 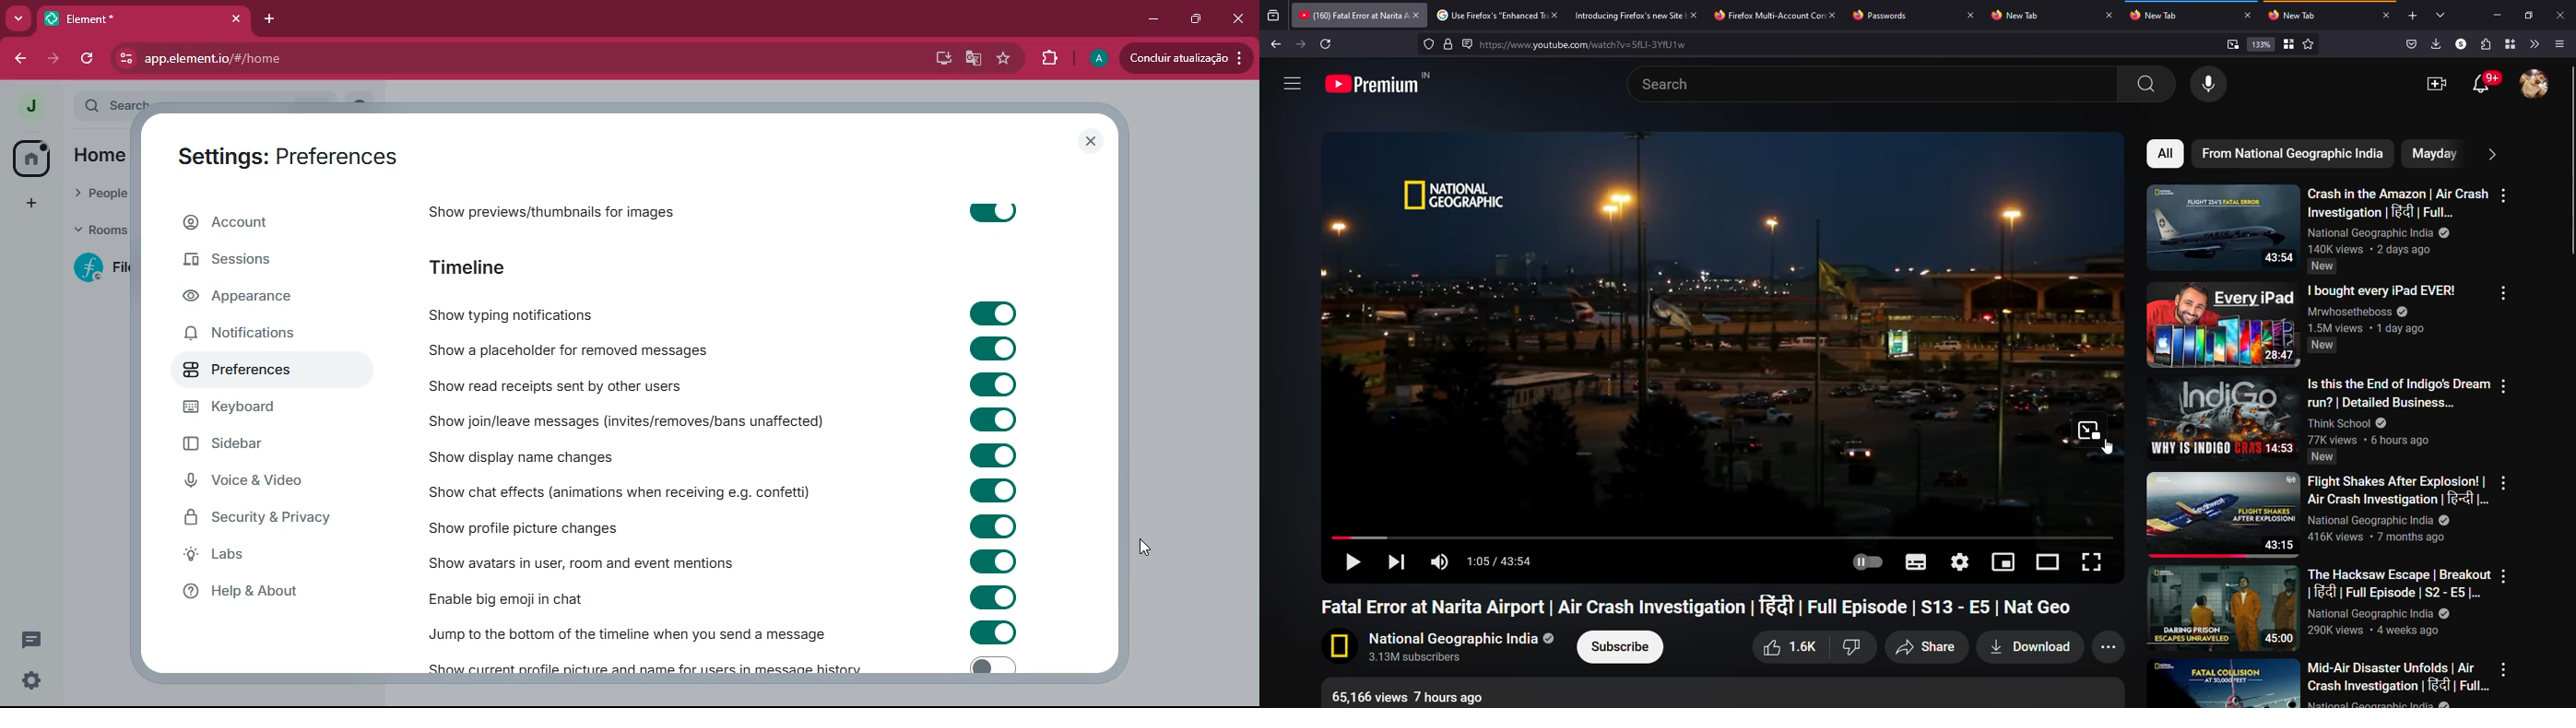 I want to click on A, so click(x=1096, y=56).